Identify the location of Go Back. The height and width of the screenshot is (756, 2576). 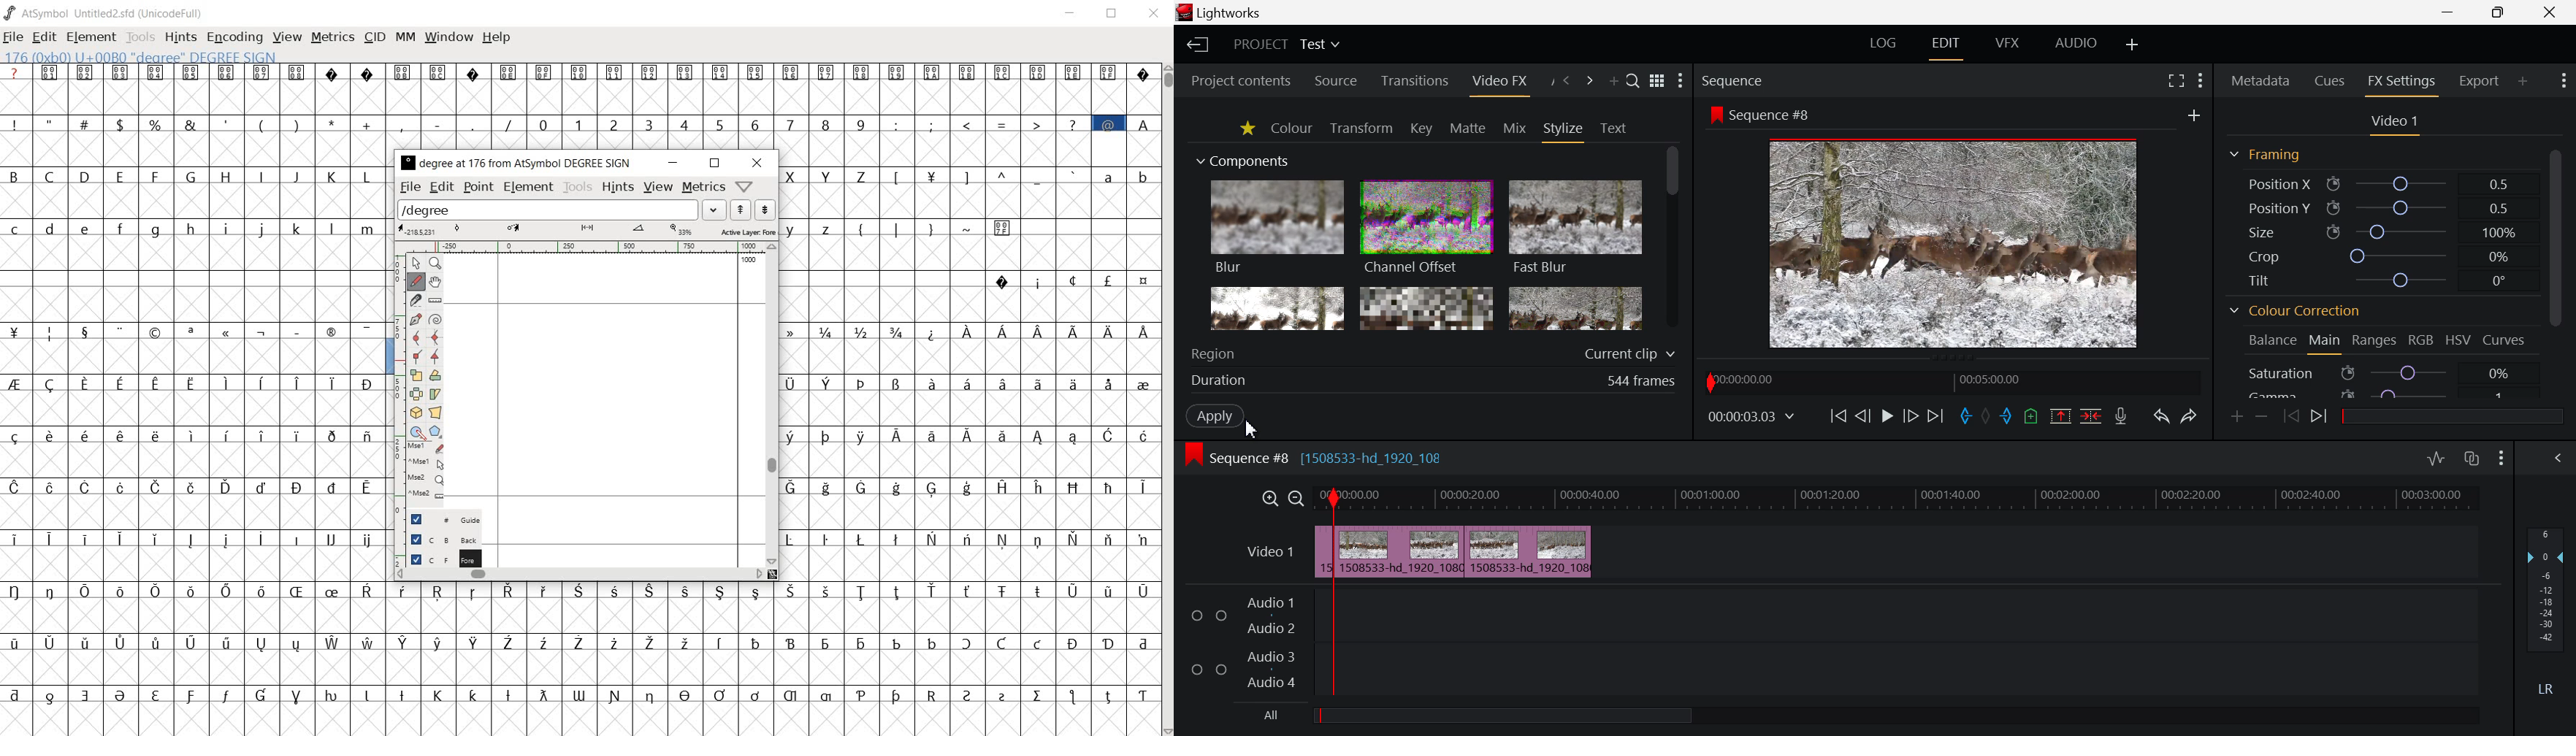
(1862, 415).